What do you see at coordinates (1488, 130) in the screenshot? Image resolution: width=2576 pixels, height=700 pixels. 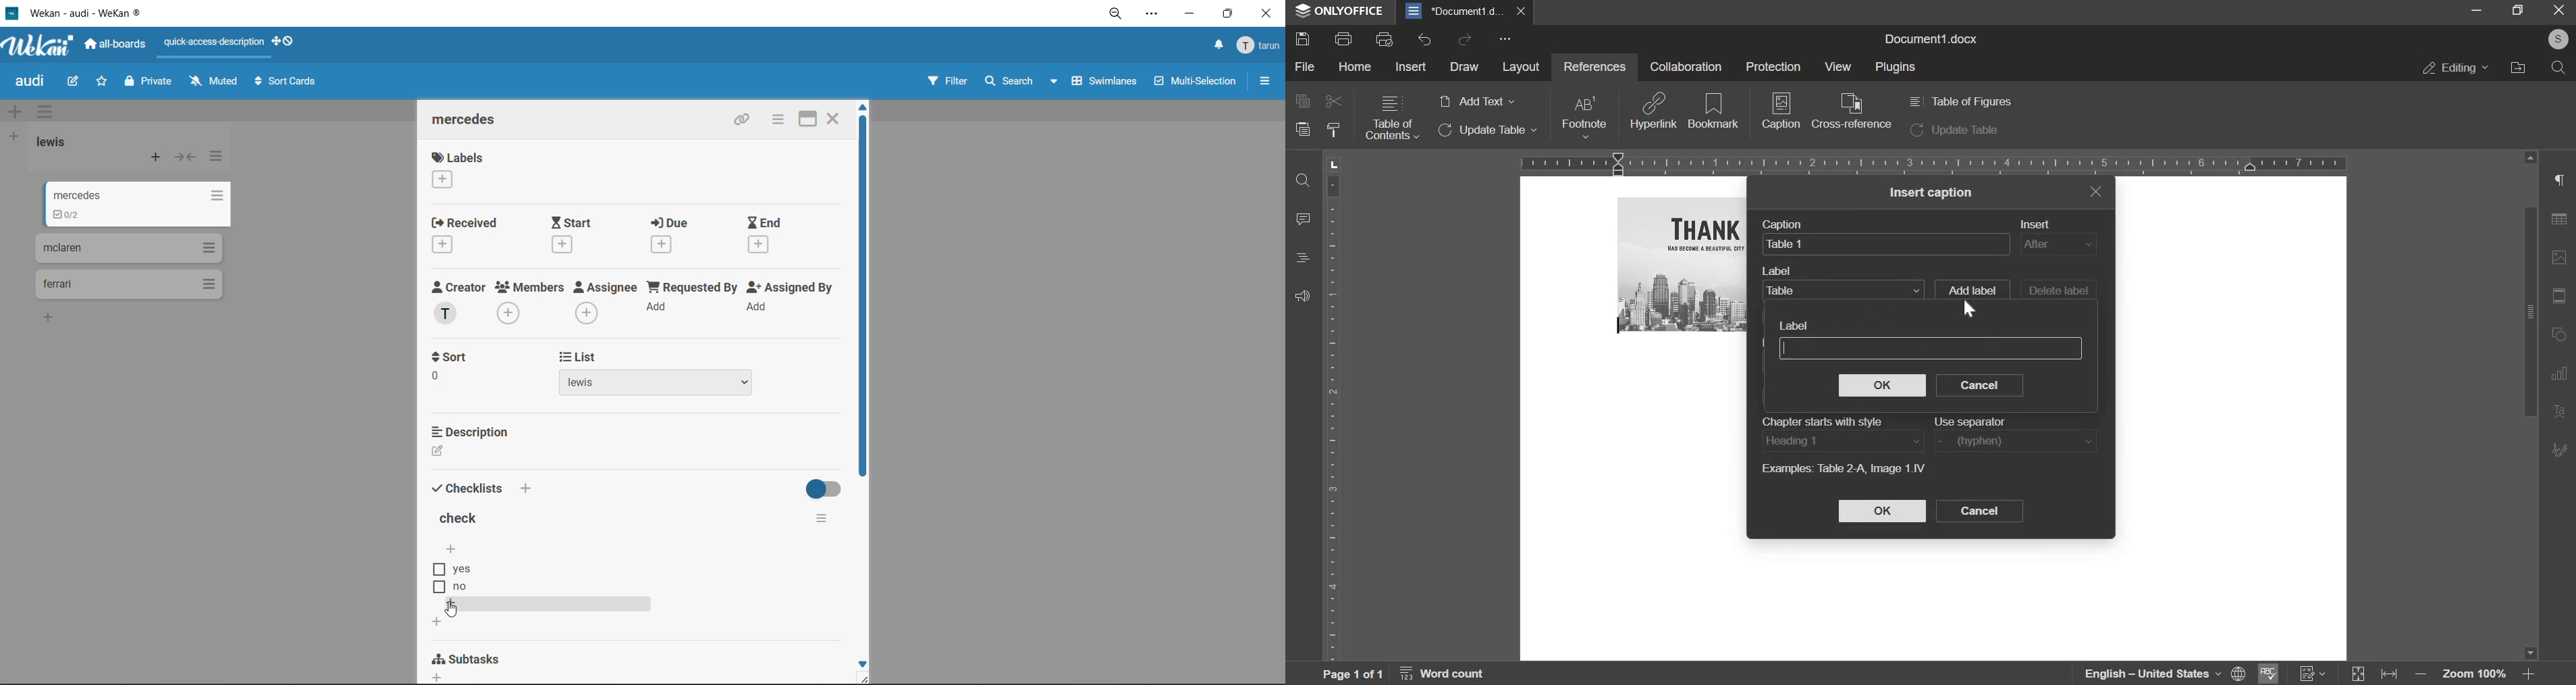 I see `update table` at bounding box center [1488, 130].